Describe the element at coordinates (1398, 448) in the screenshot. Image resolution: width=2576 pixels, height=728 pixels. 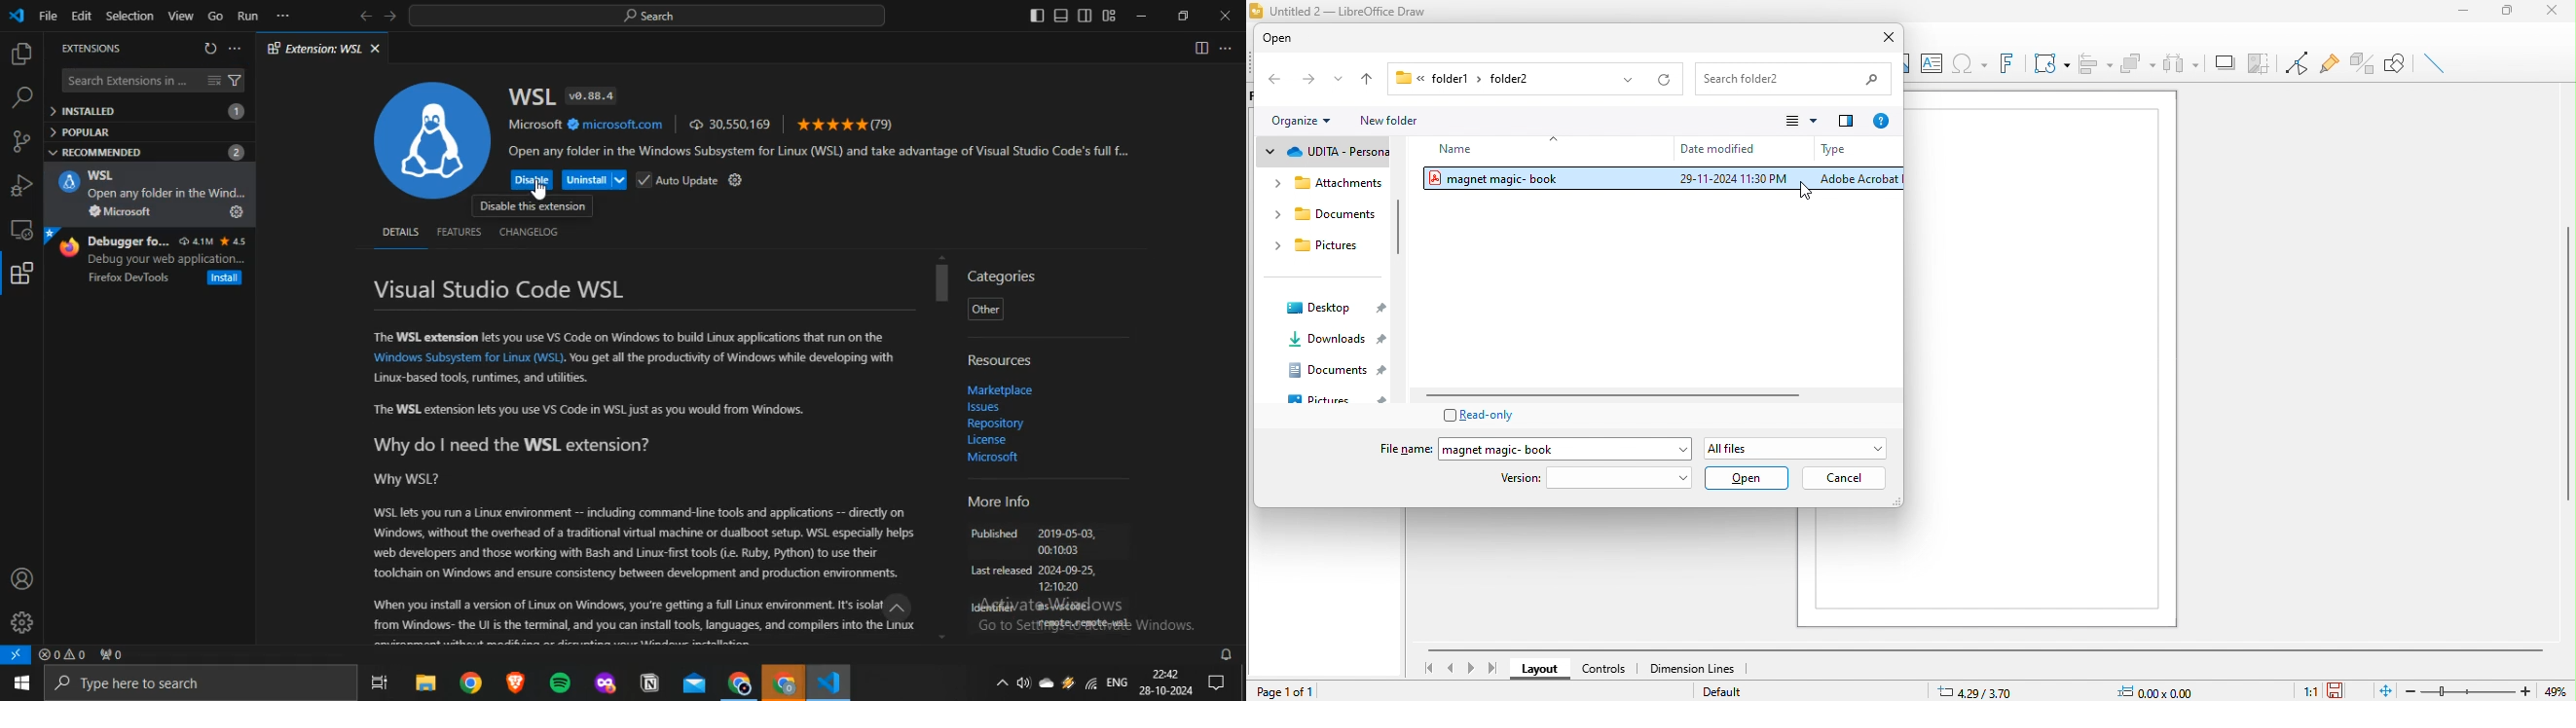
I see `file name` at that location.